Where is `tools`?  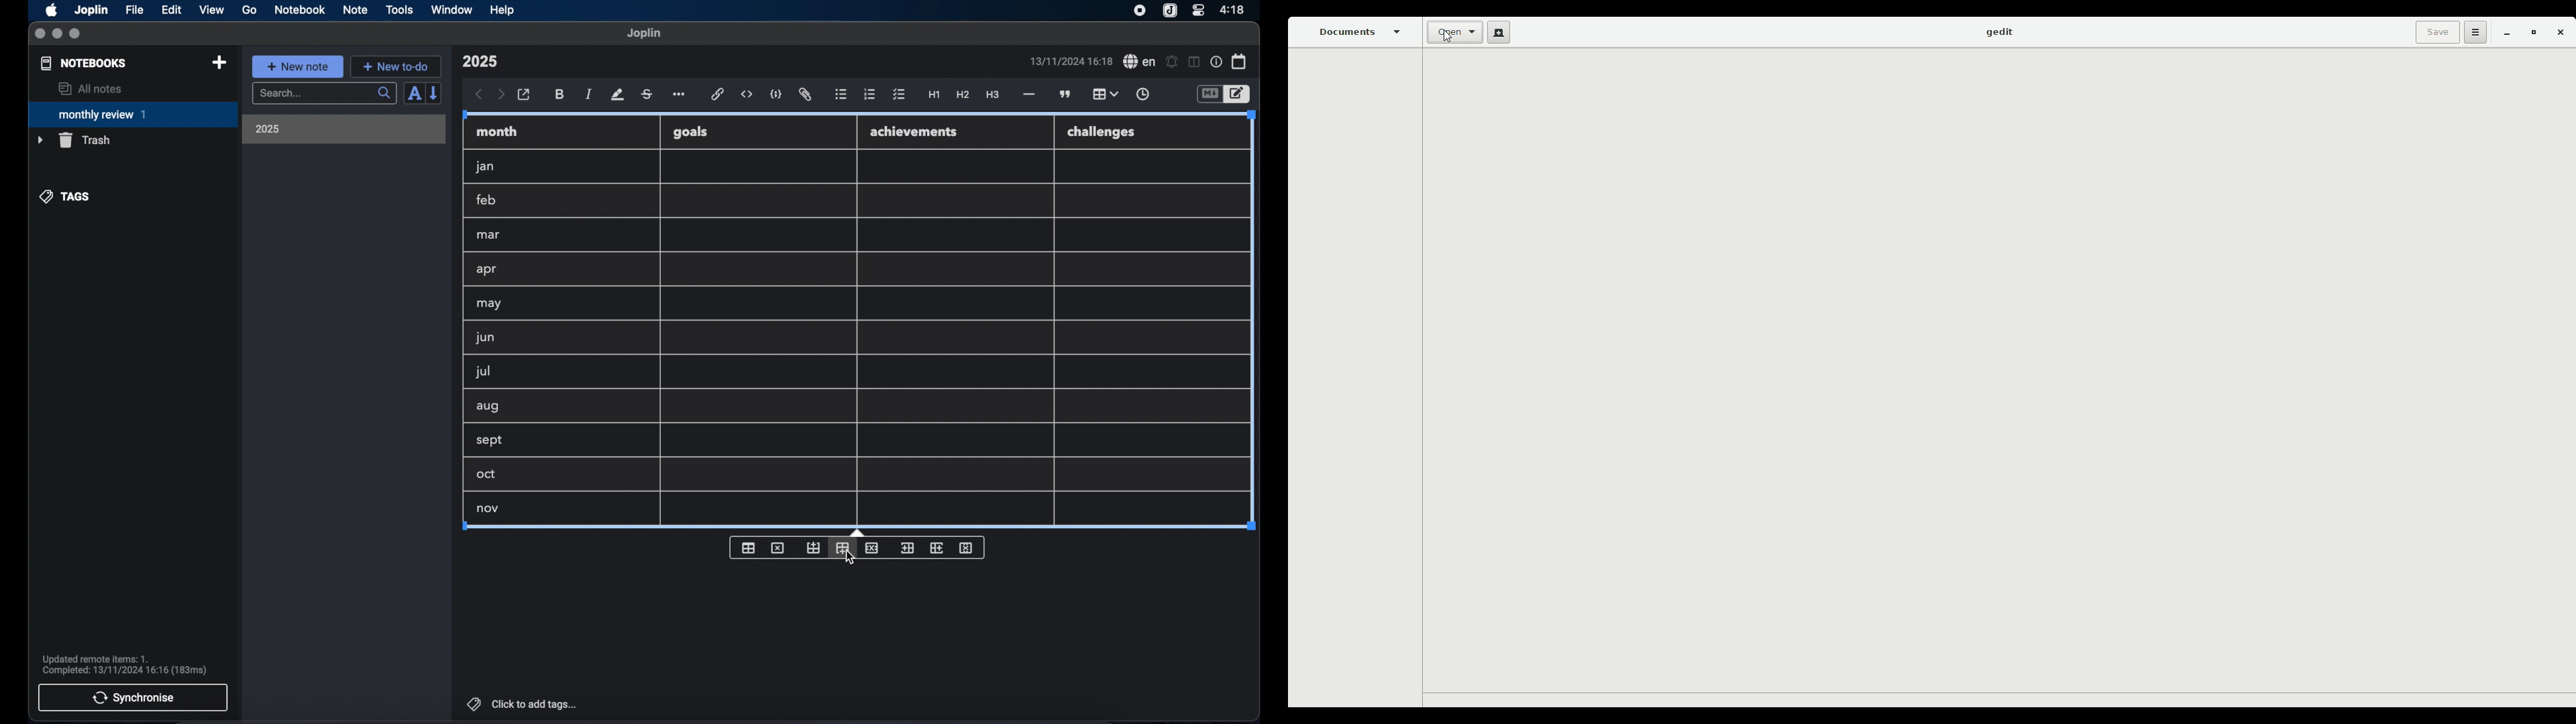 tools is located at coordinates (399, 9).